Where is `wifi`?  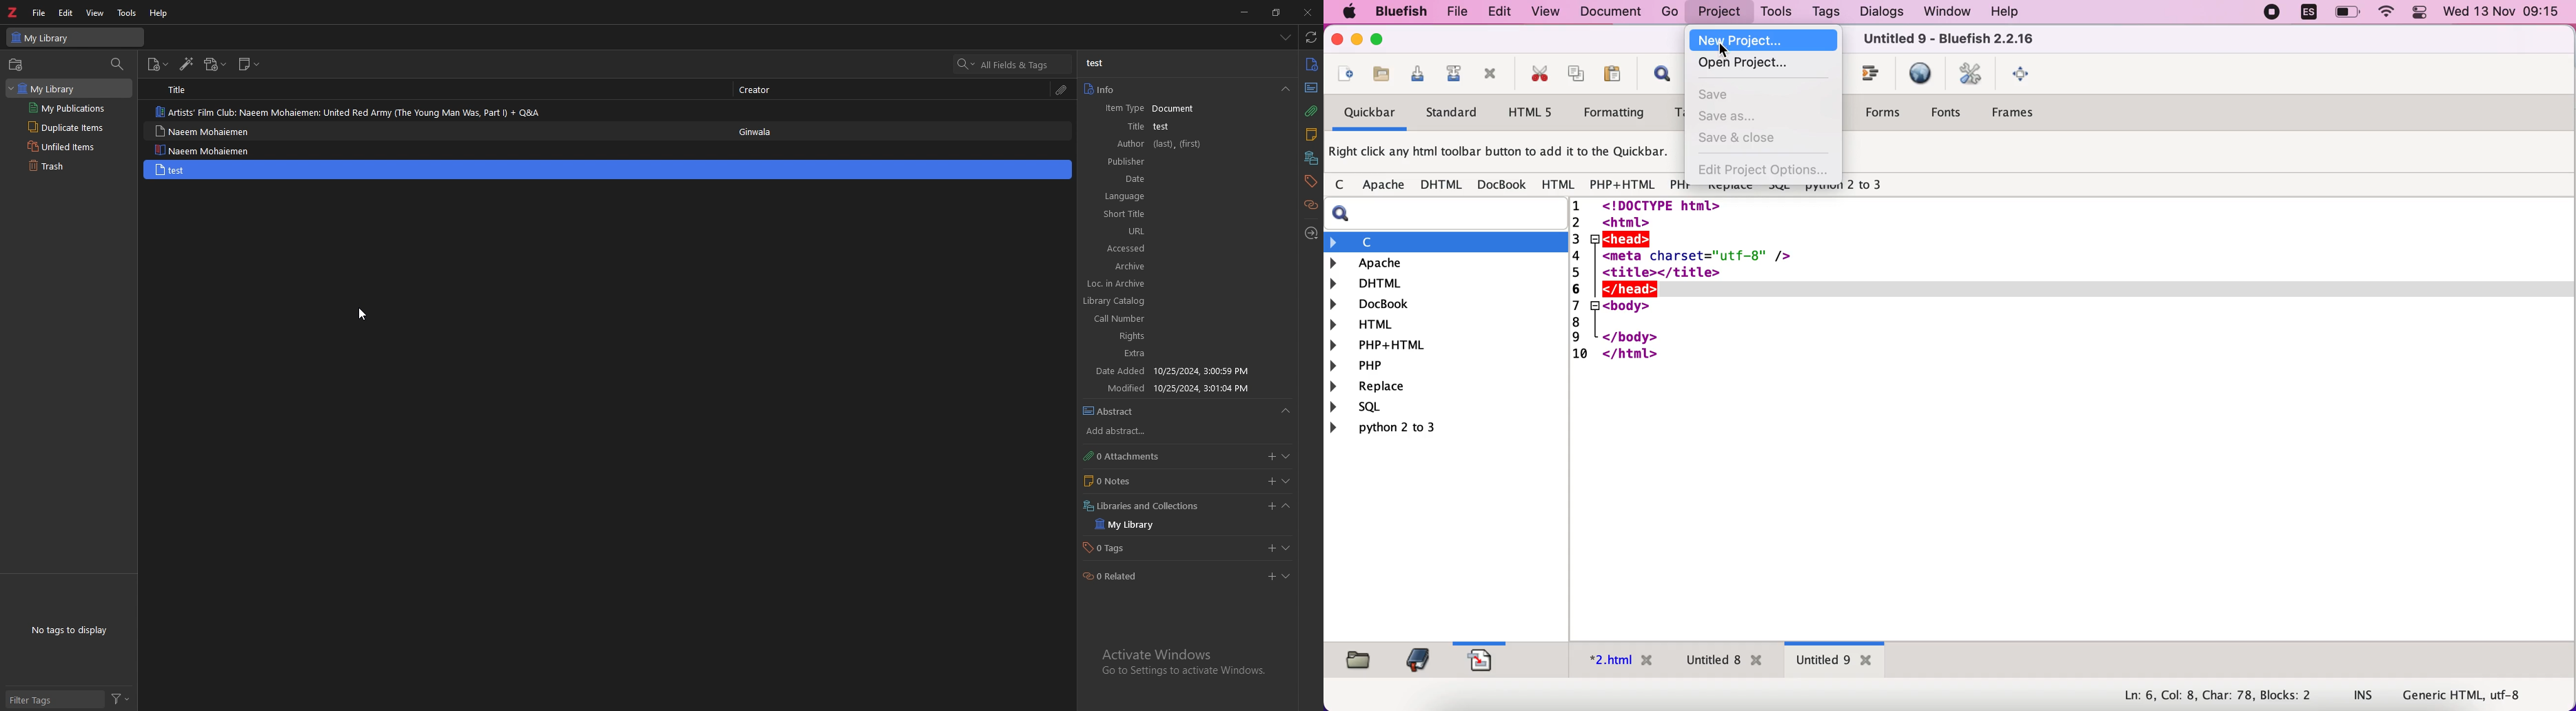
wifi is located at coordinates (2388, 13).